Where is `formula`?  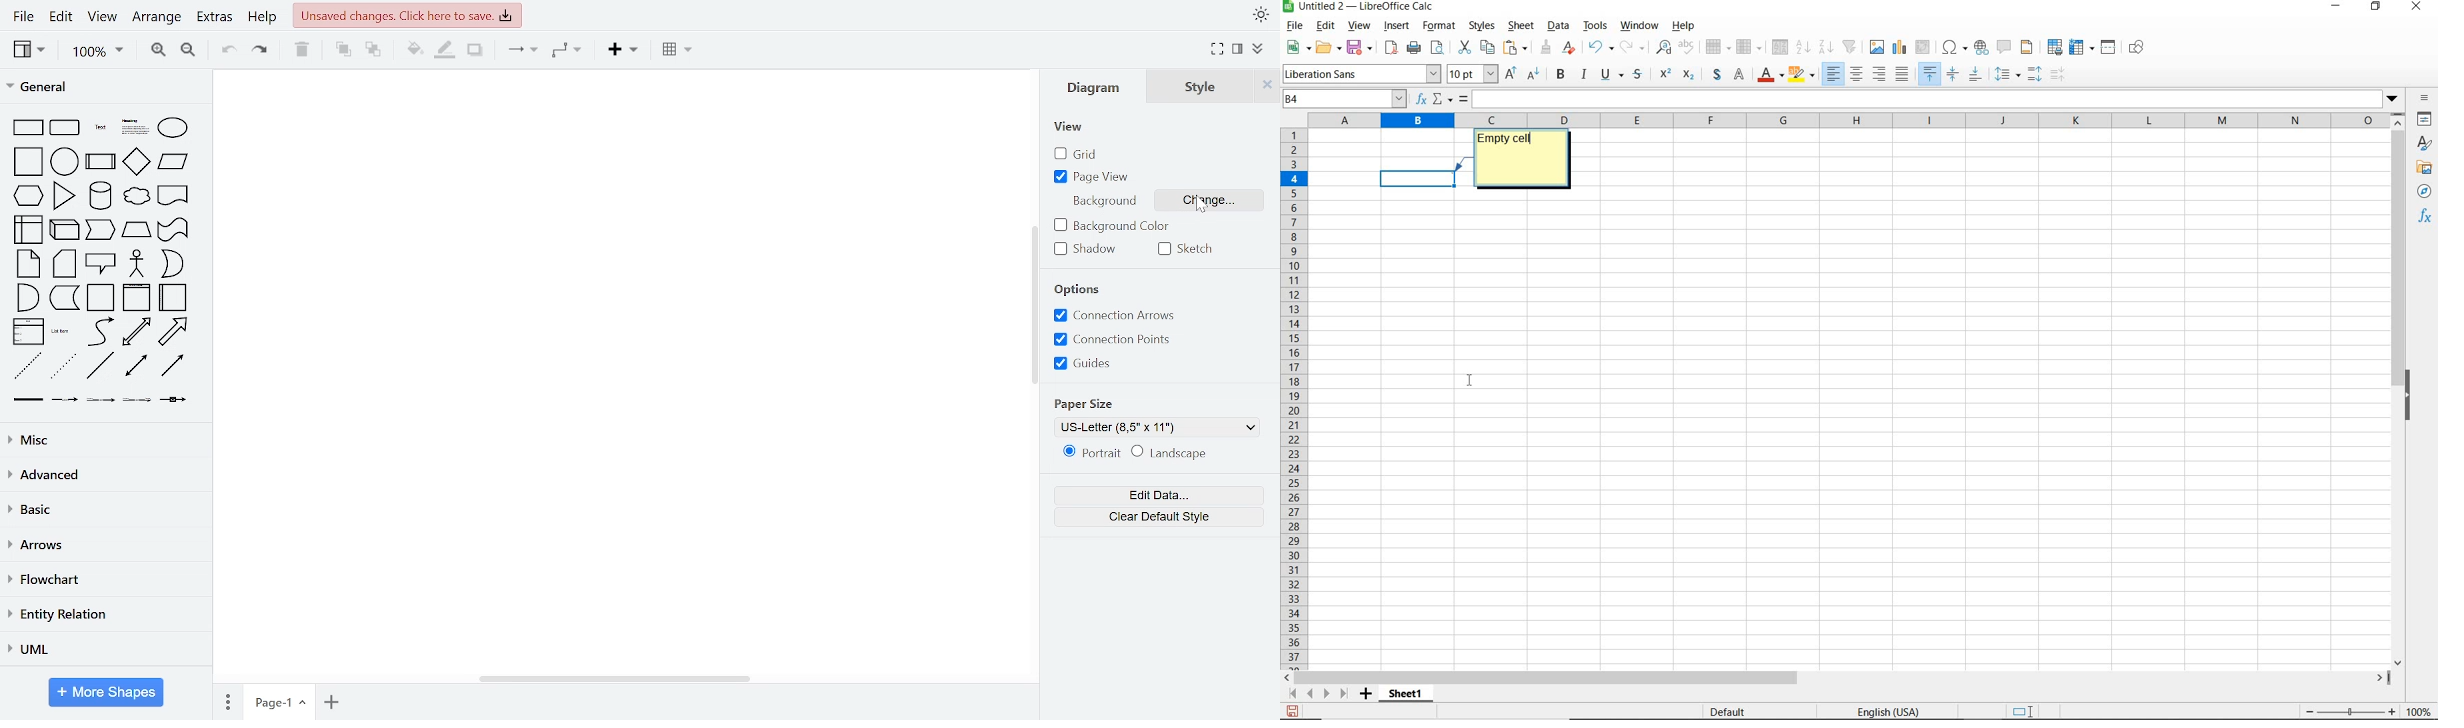 formula is located at coordinates (1463, 98).